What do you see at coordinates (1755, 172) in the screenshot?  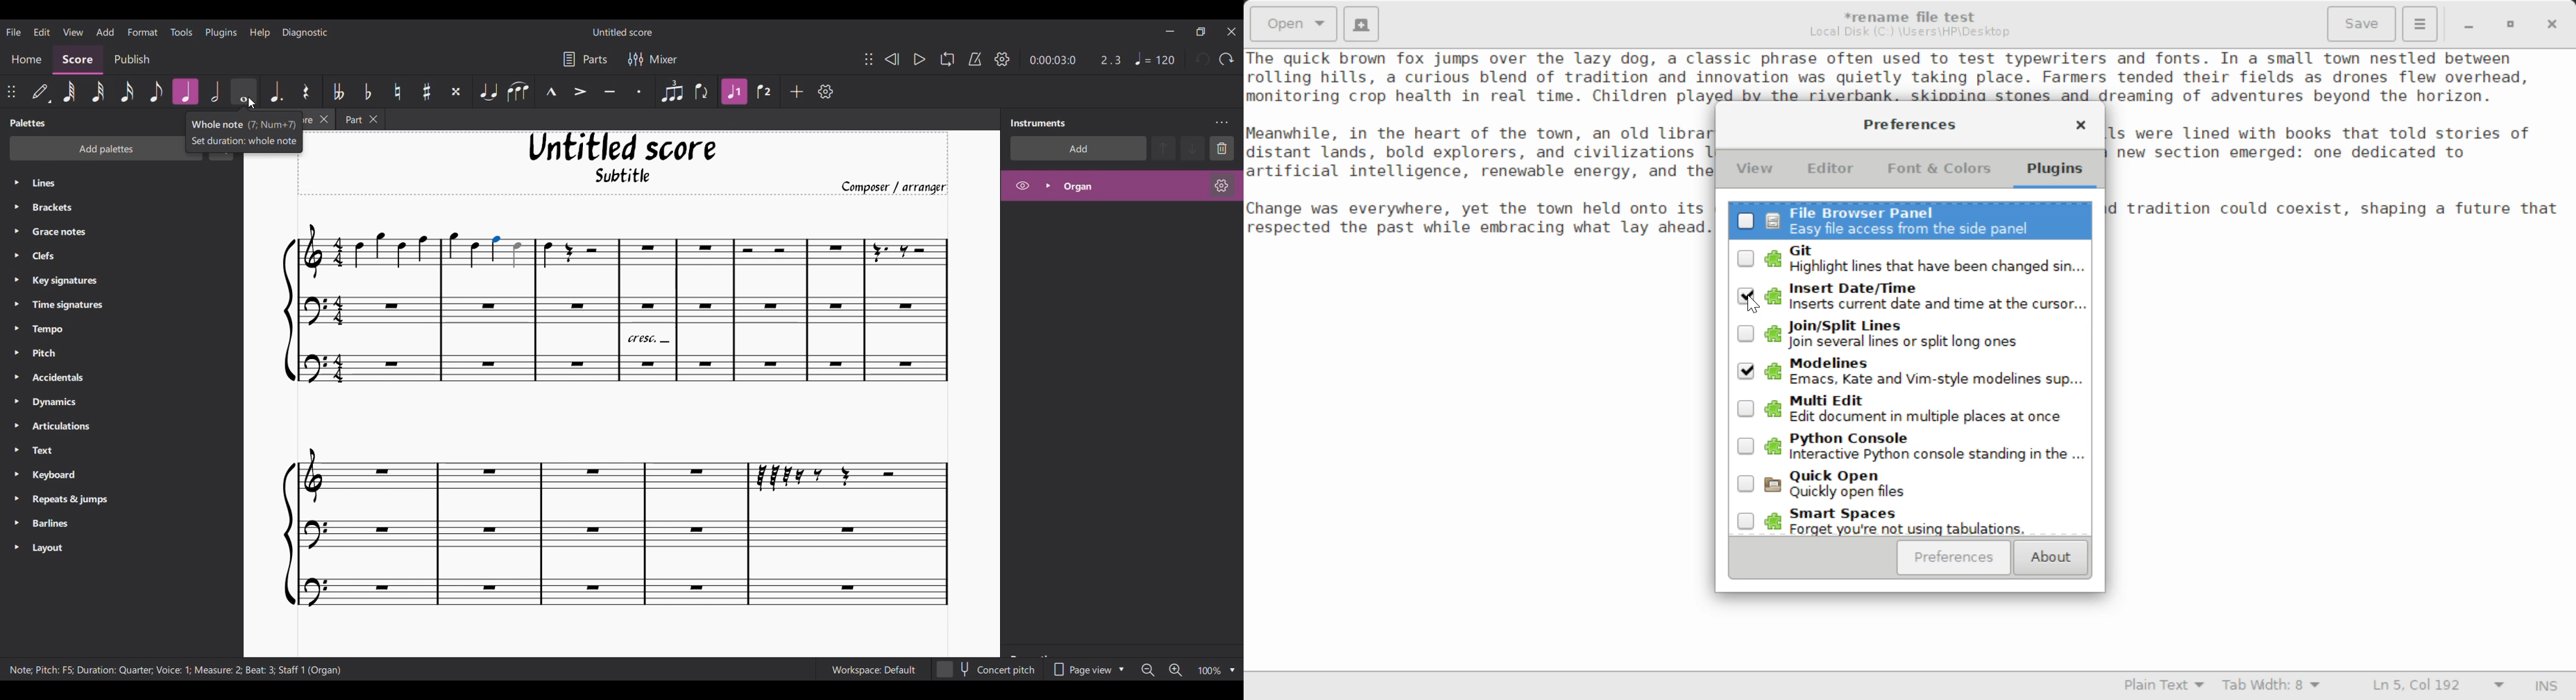 I see `View Tab` at bounding box center [1755, 172].